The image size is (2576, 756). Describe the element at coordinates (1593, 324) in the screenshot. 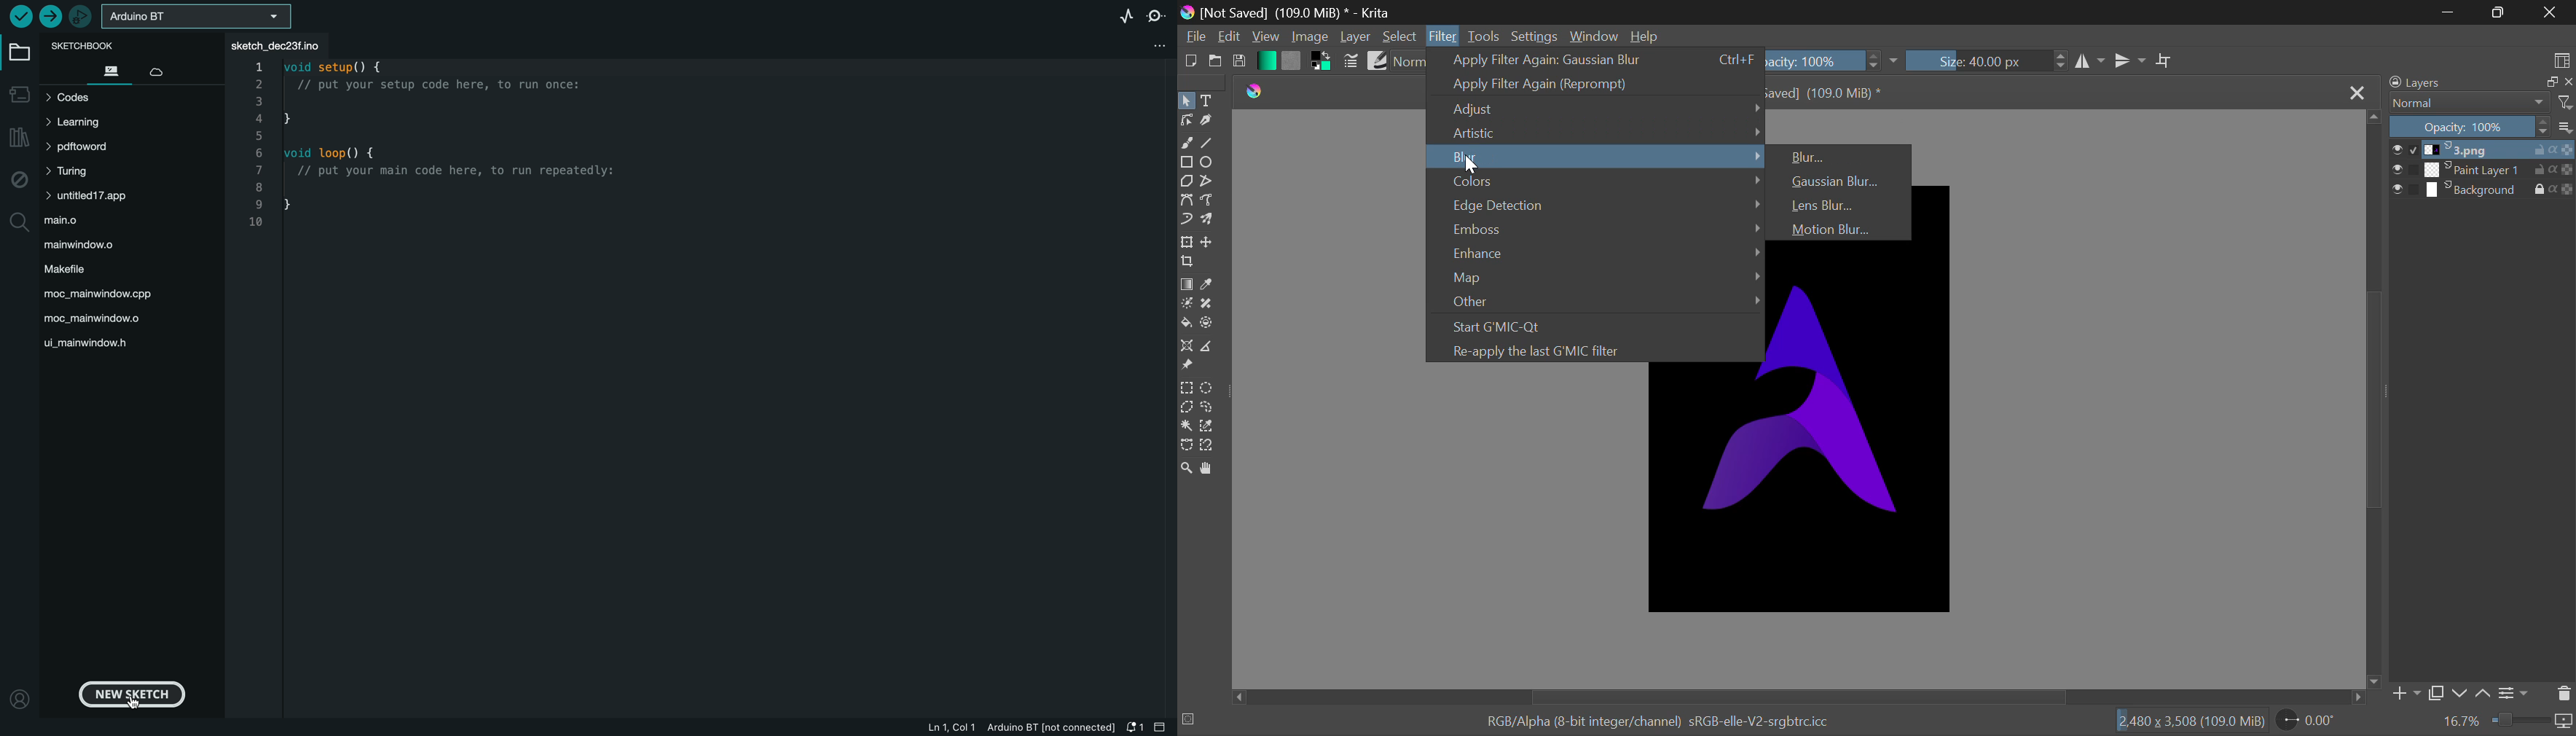

I see `Start GMIC-Qt` at that location.